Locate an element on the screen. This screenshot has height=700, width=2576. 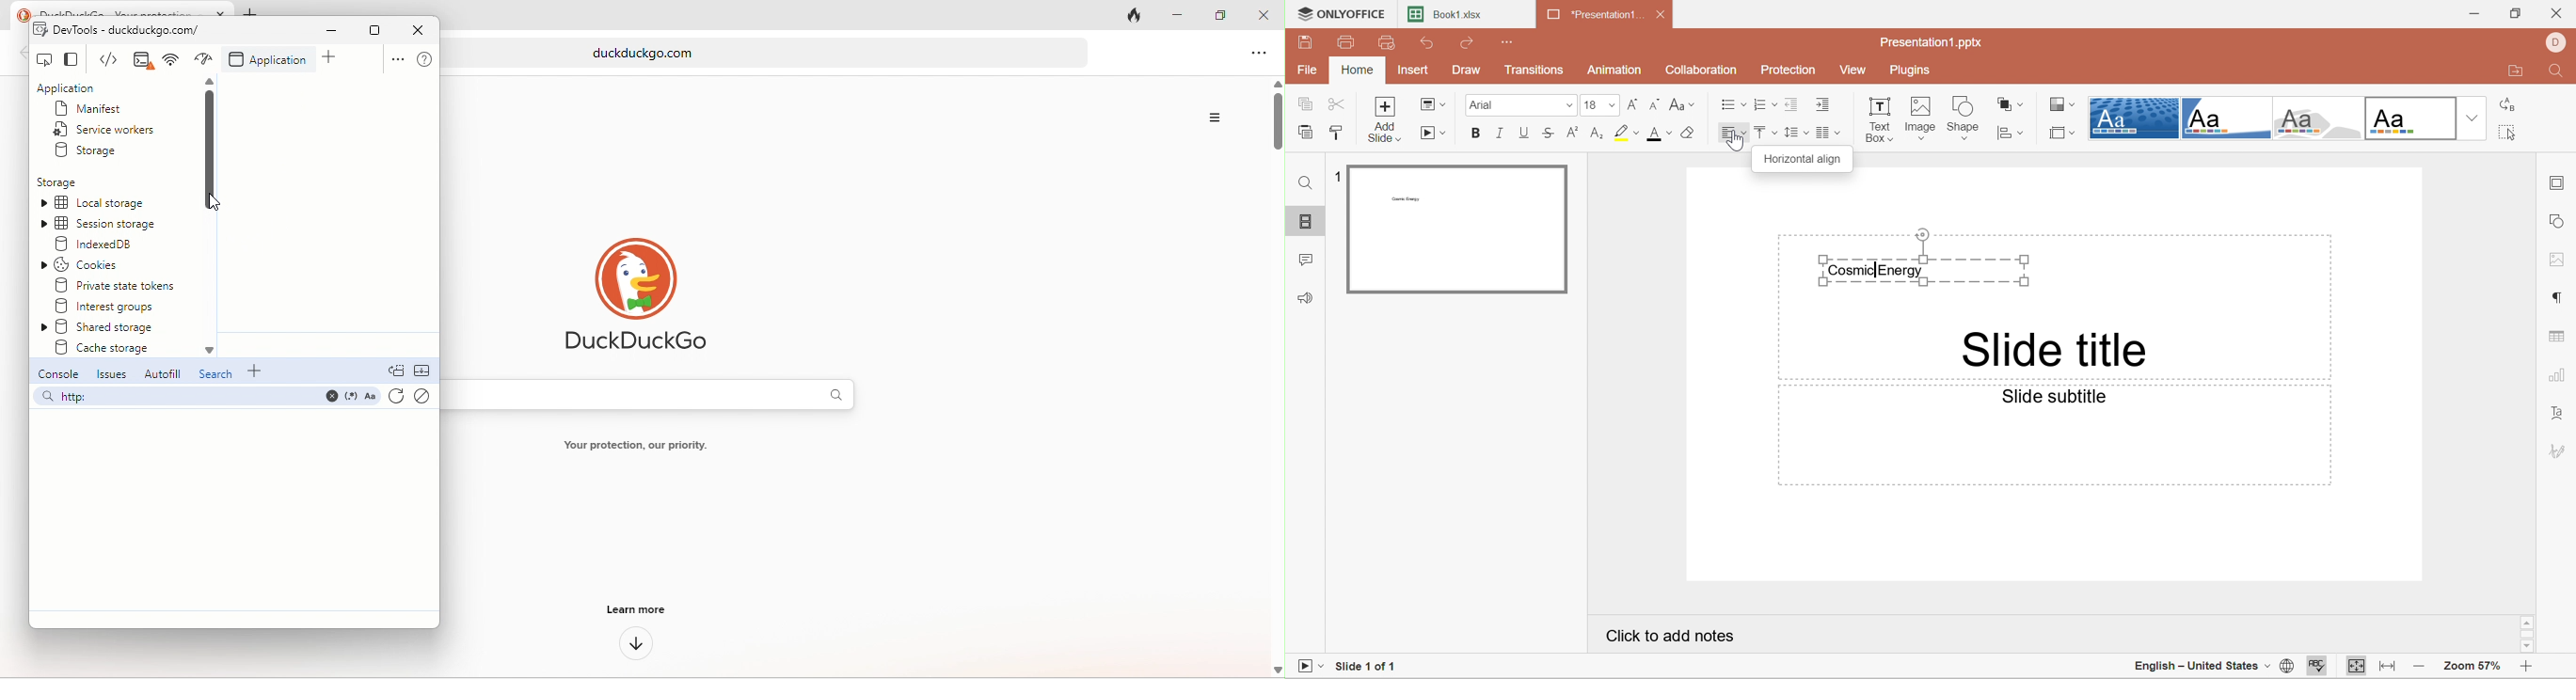
Change slide layout is located at coordinates (1432, 104).